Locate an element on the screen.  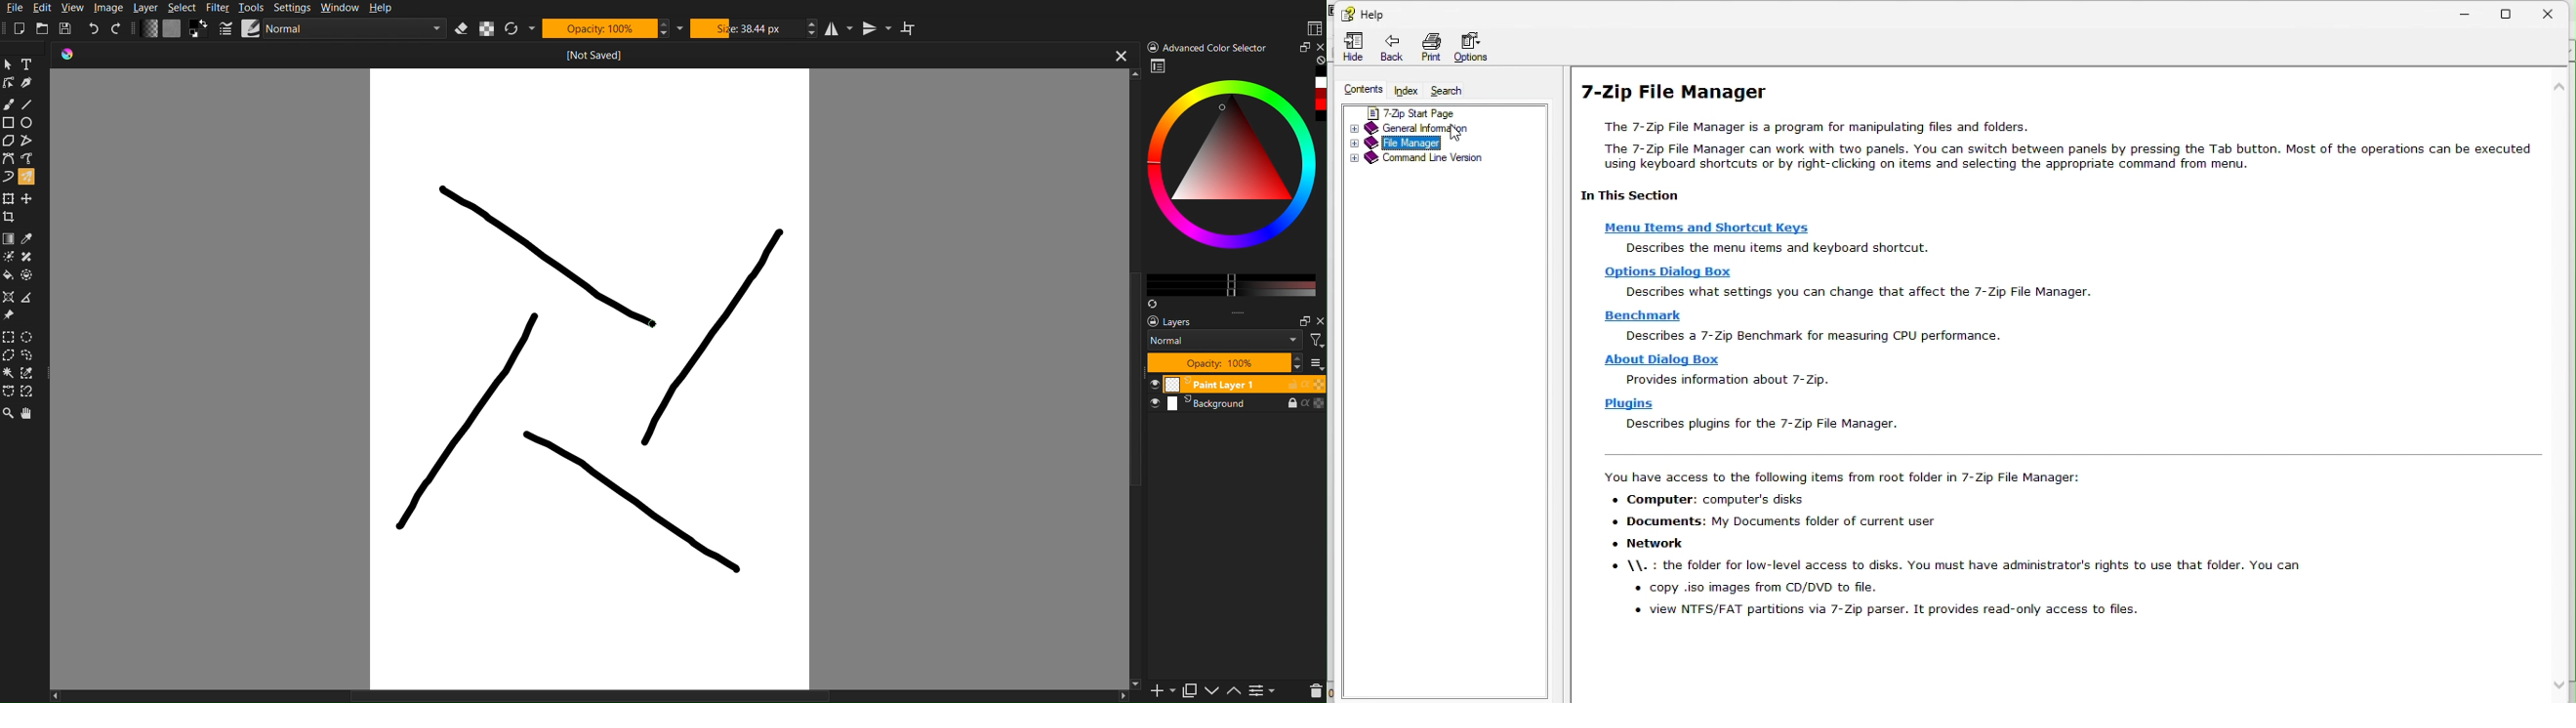
Open is located at coordinates (42, 27).